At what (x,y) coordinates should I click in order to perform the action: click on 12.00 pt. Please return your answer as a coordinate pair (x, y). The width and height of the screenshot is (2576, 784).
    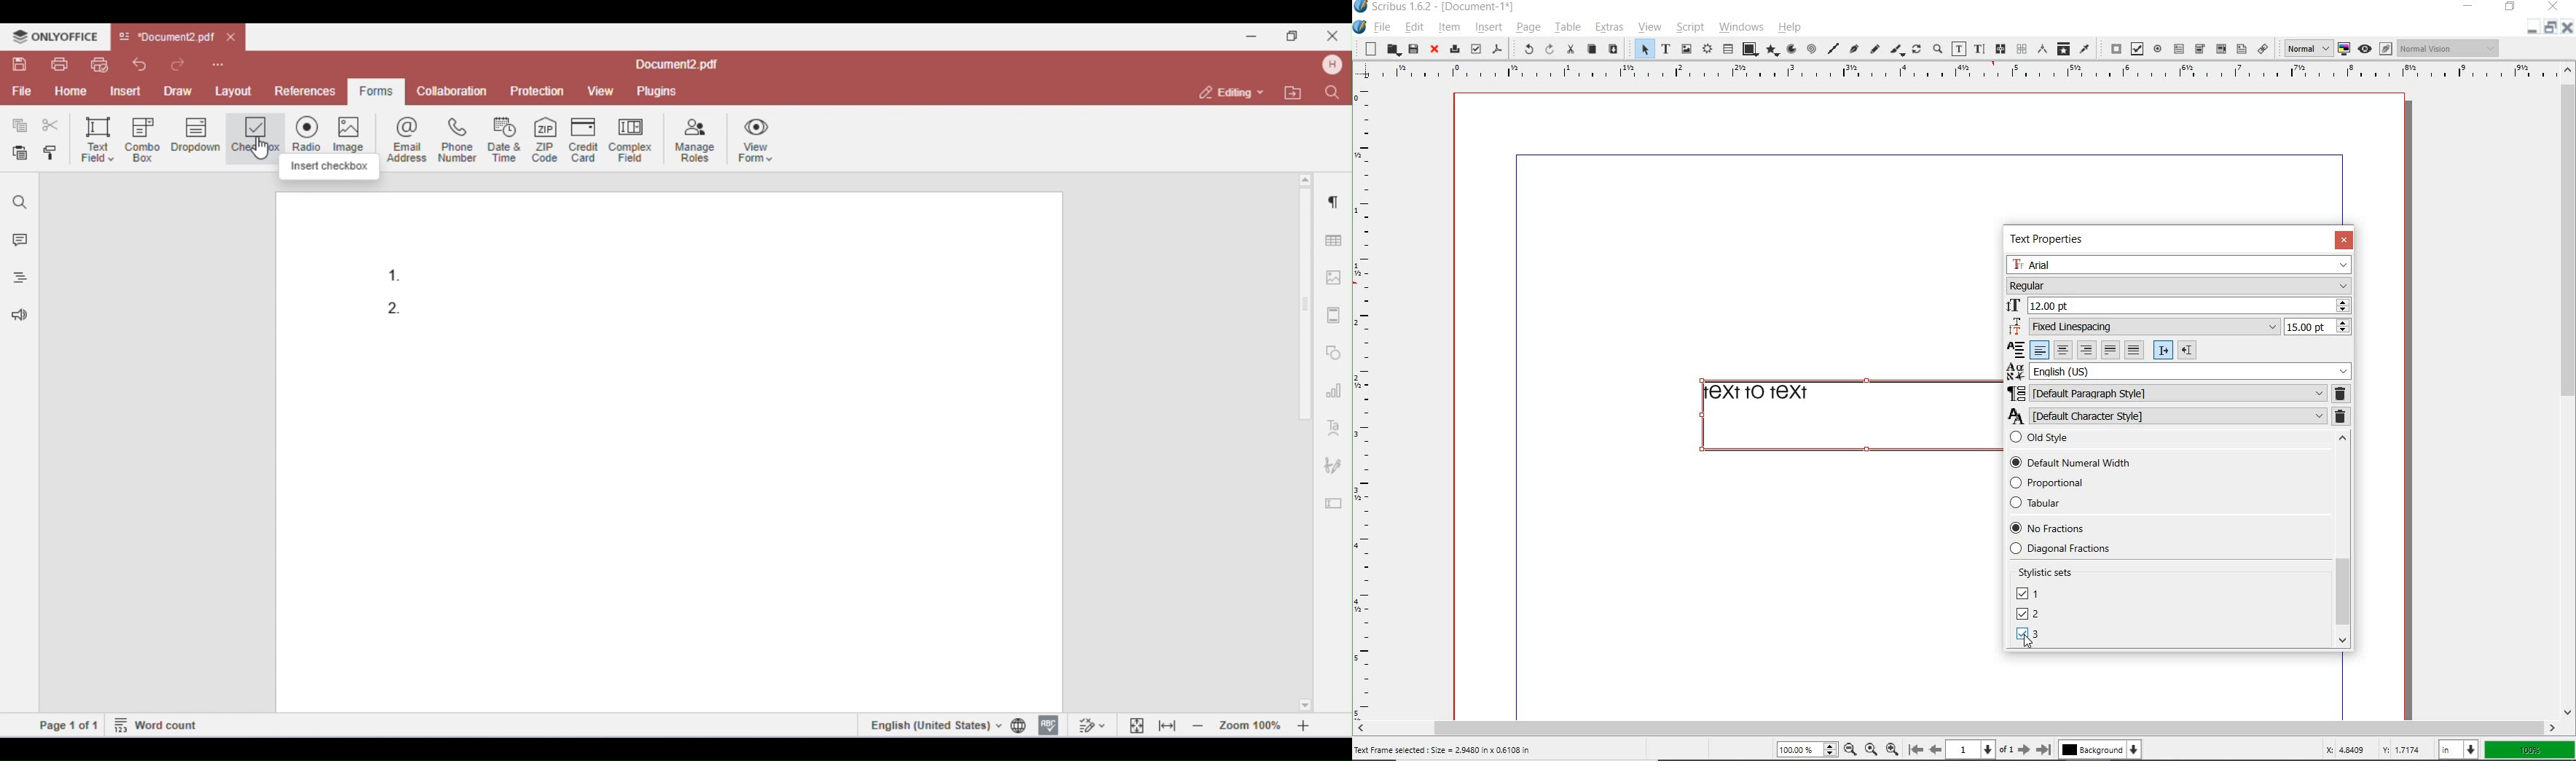
    Looking at the image, I should click on (2178, 306).